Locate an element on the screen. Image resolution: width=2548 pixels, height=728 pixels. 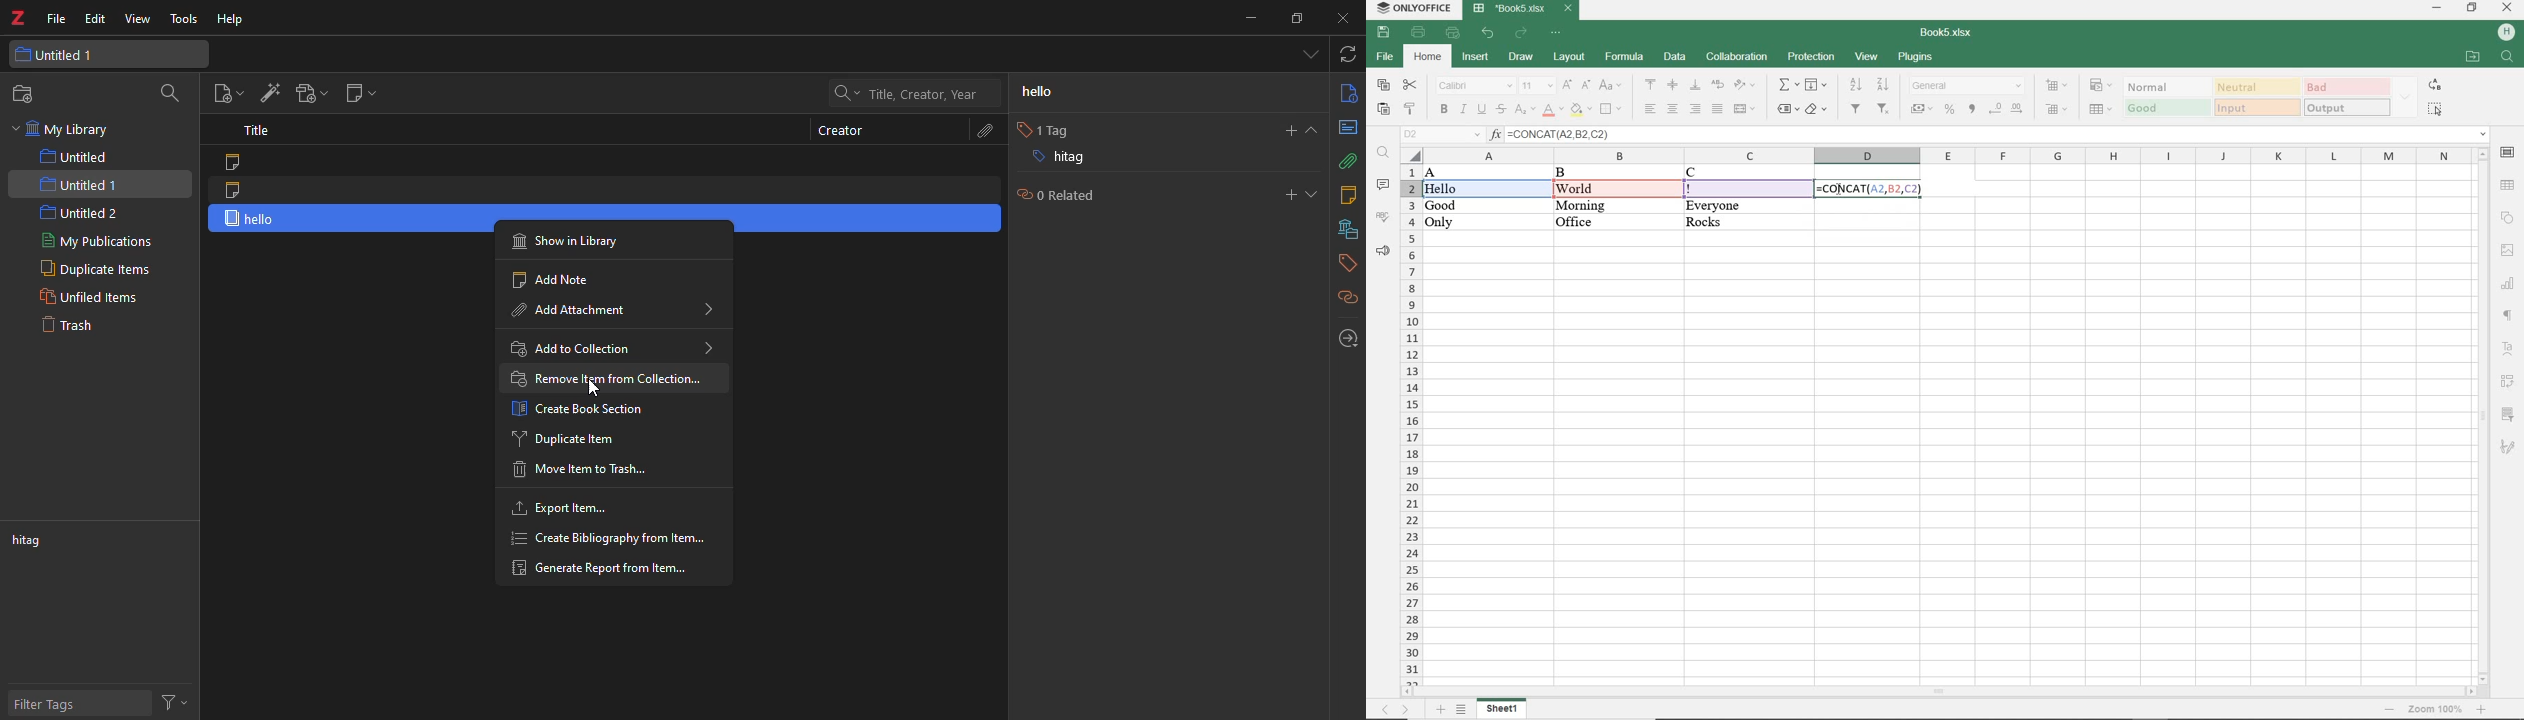
create bibliography from item is located at coordinates (611, 538).